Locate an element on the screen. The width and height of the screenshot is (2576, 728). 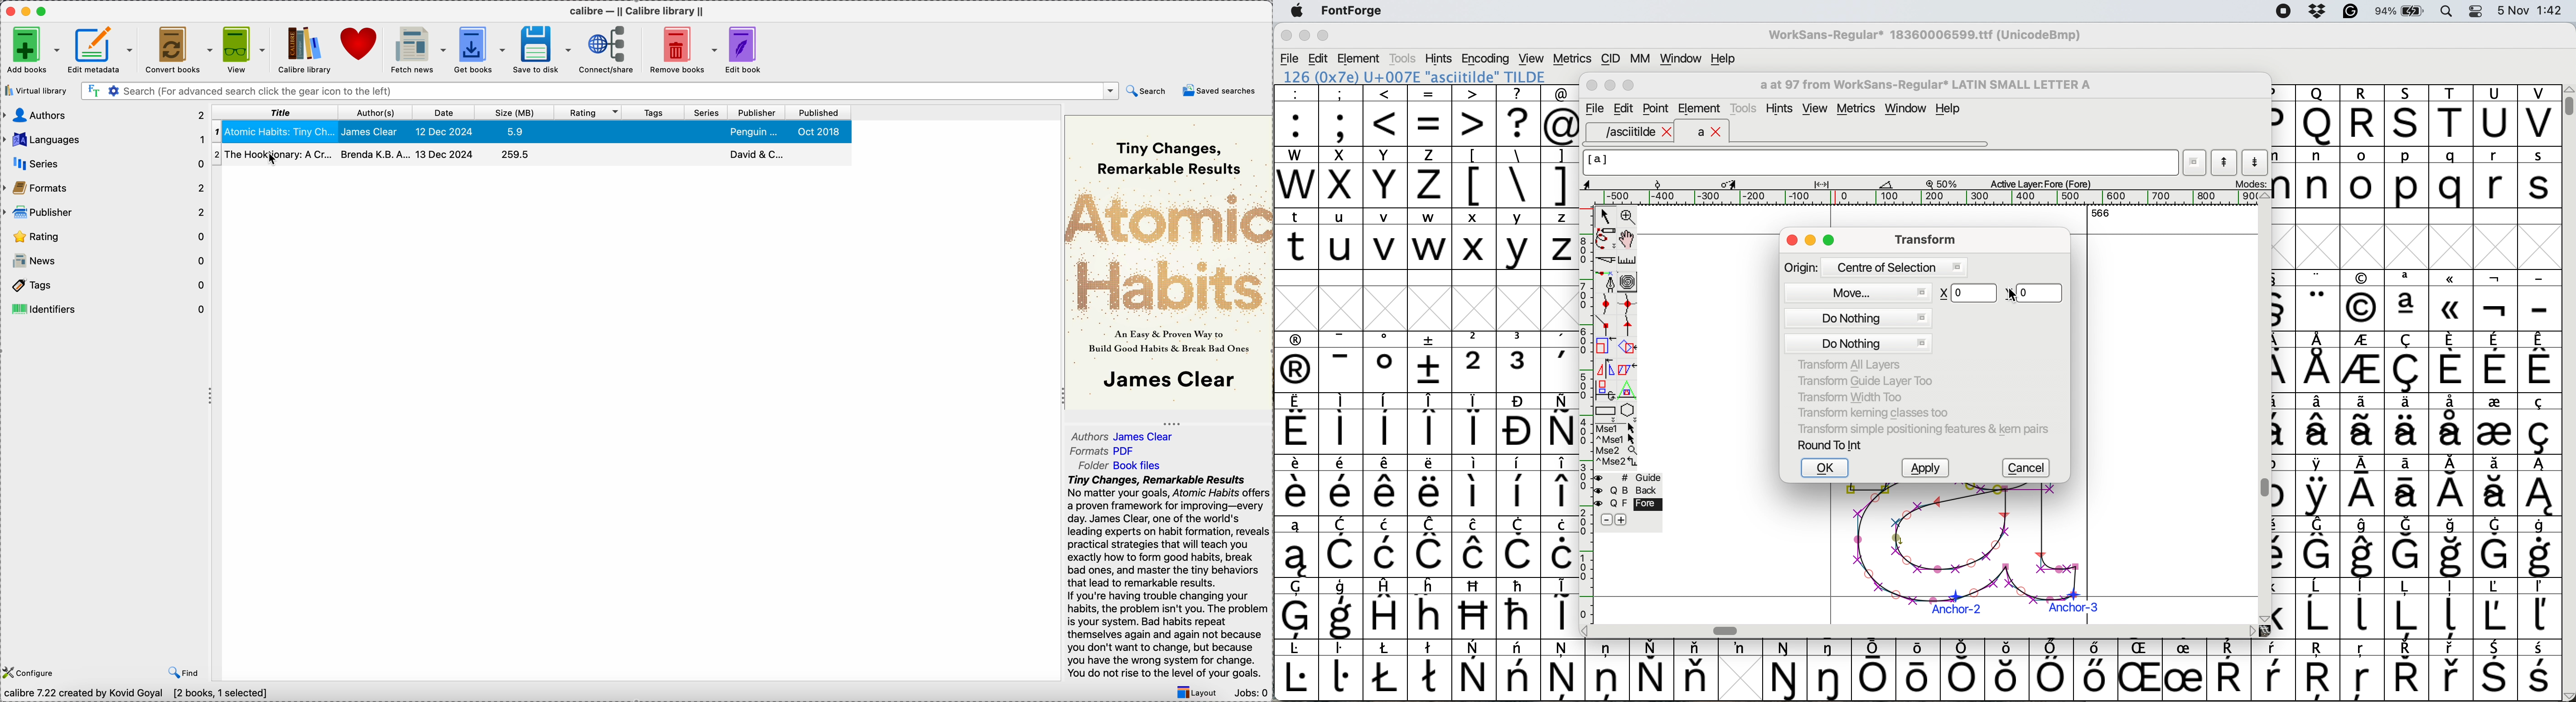
flip selection is located at coordinates (1605, 367).